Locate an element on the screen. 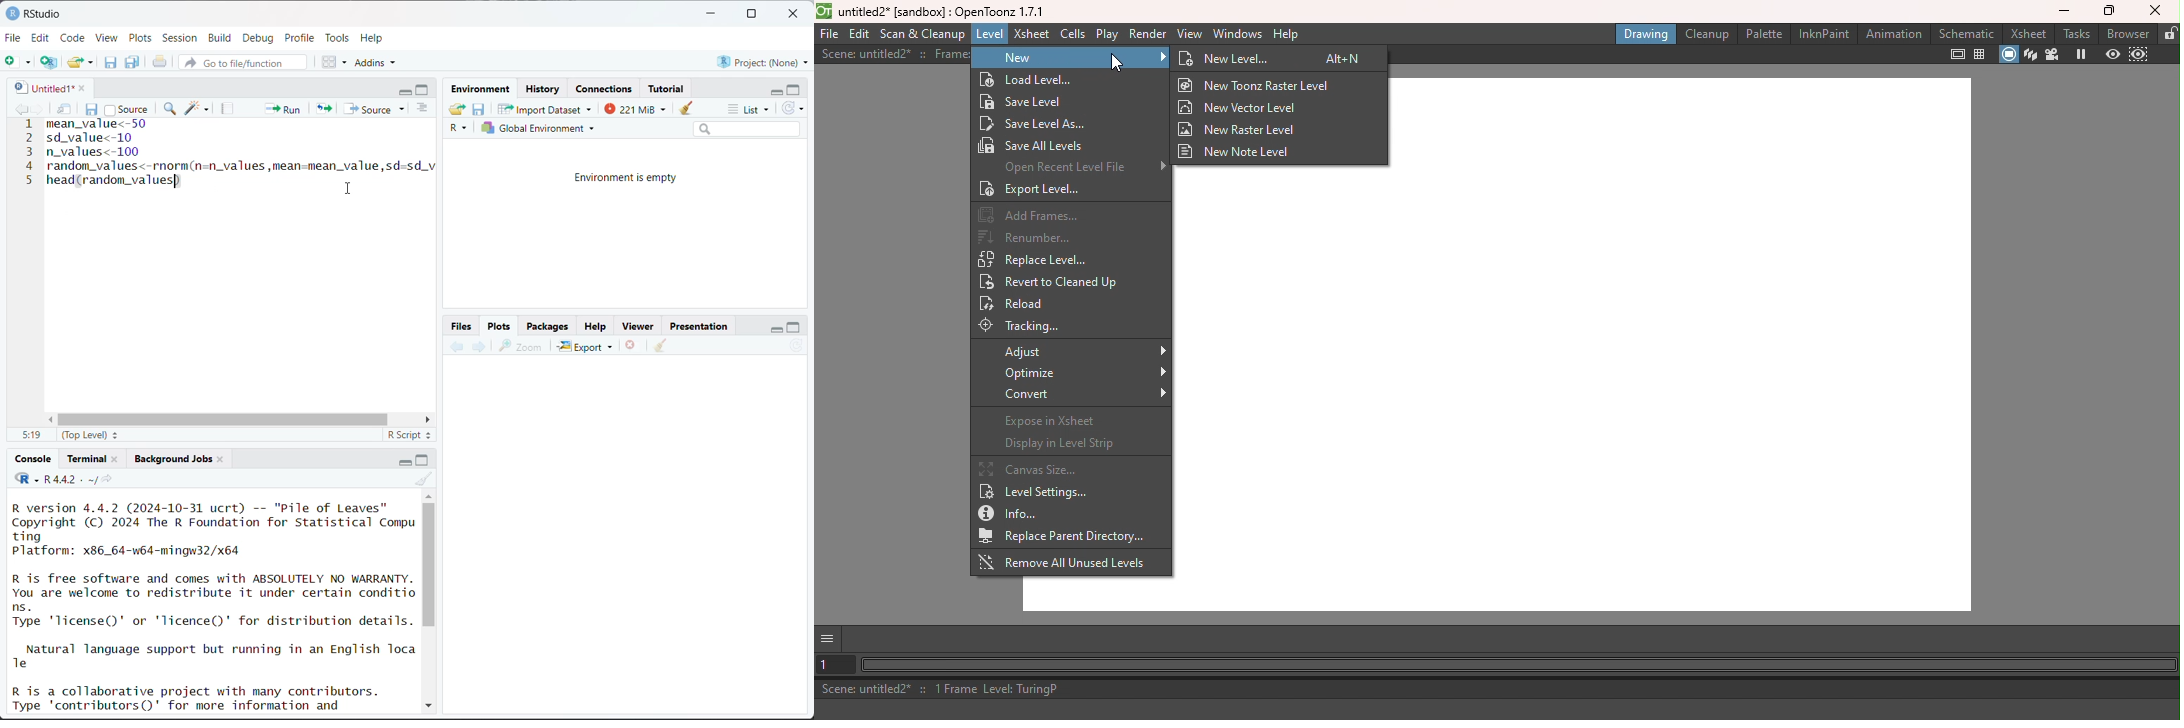 This screenshot has width=2184, height=728. minimize is located at coordinates (774, 327).